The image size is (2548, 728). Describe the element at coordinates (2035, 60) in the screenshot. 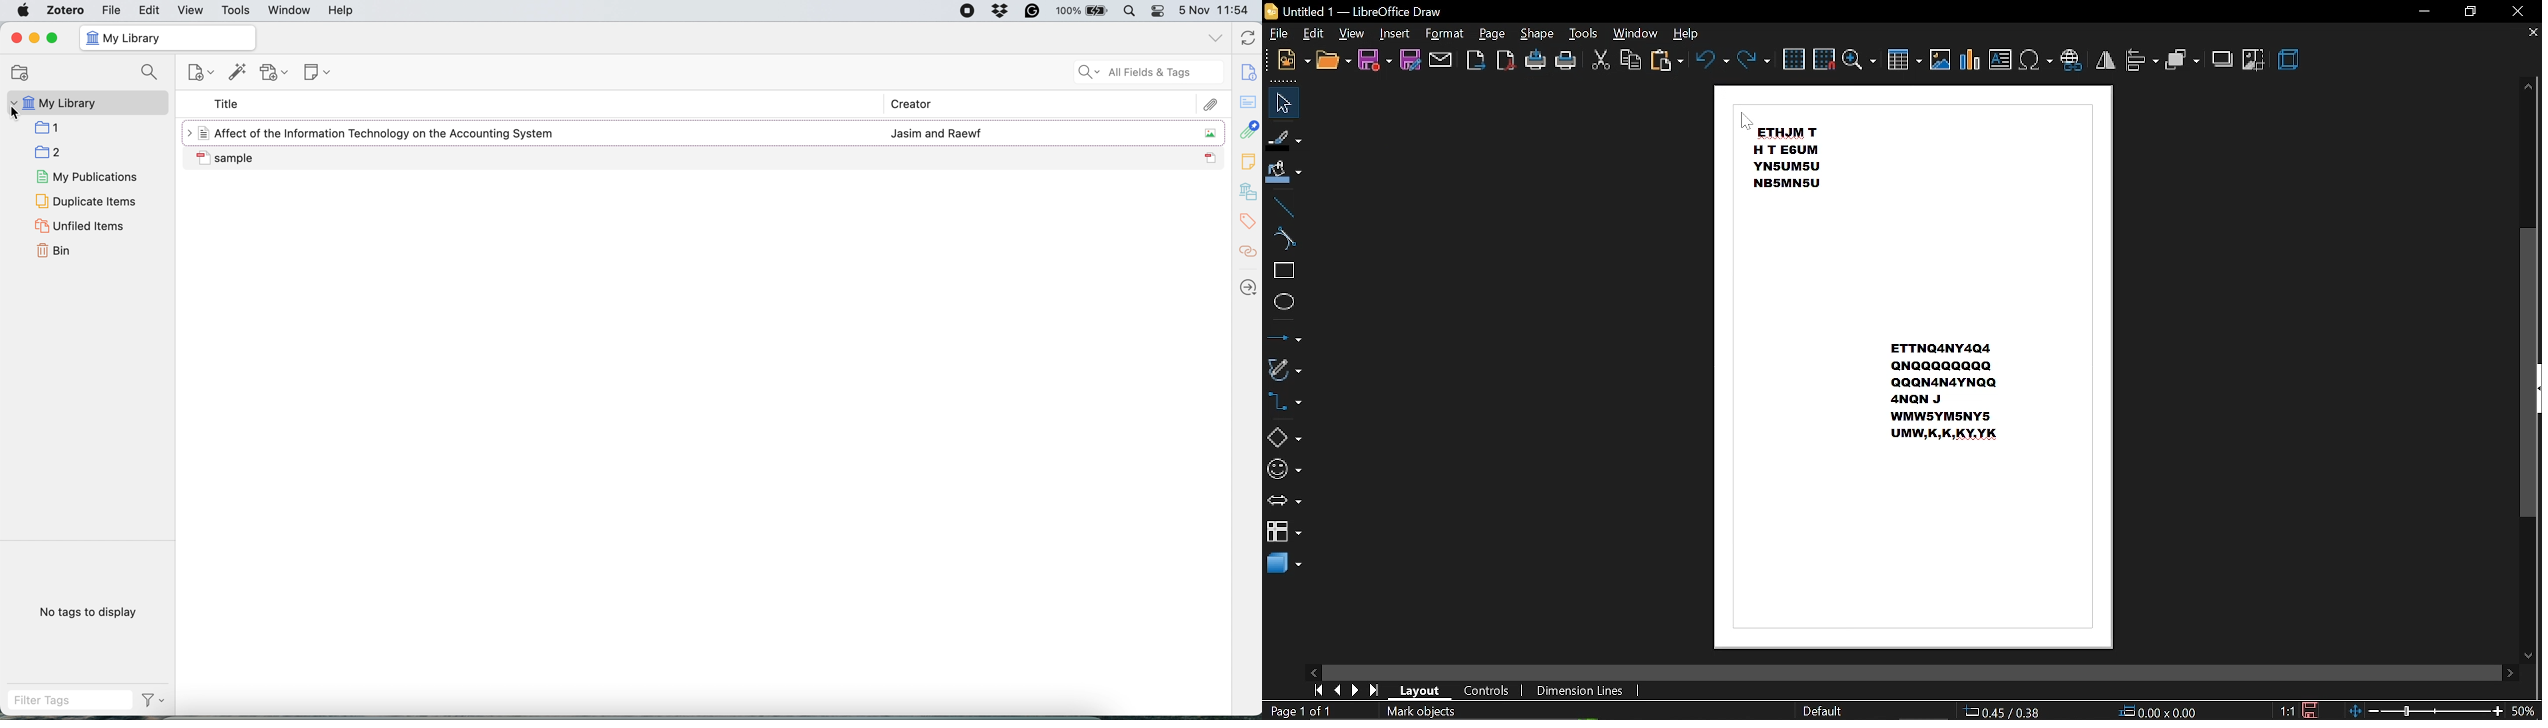

I see `insert symbol` at that location.